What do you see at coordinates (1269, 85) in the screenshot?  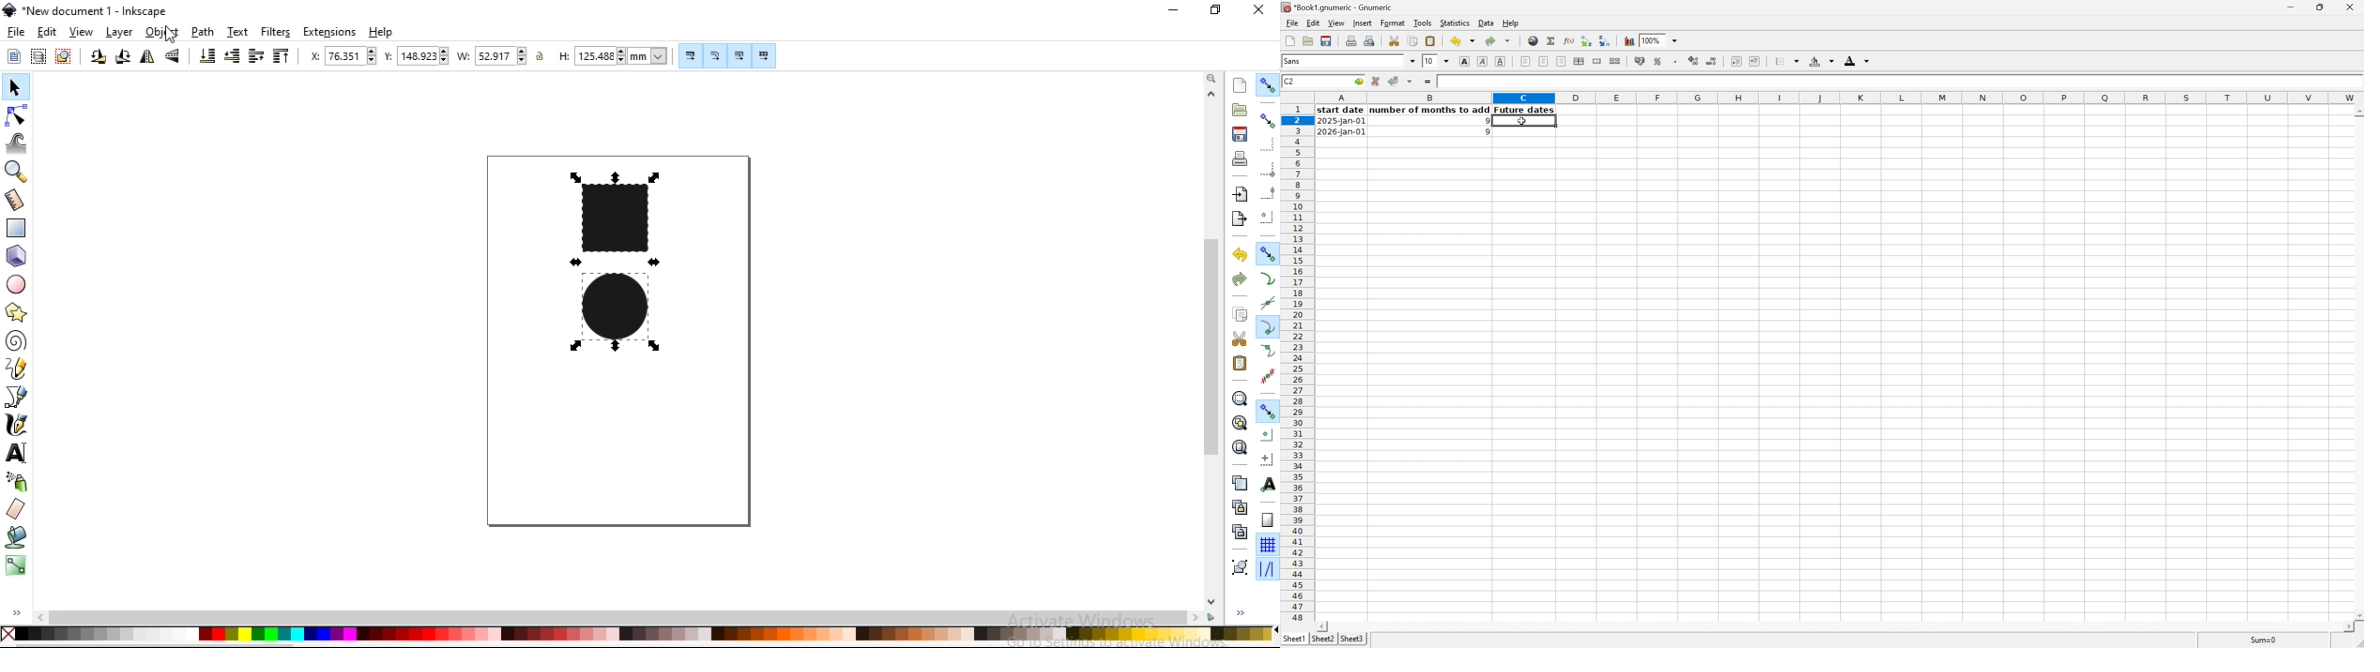 I see `enable snapping` at bounding box center [1269, 85].